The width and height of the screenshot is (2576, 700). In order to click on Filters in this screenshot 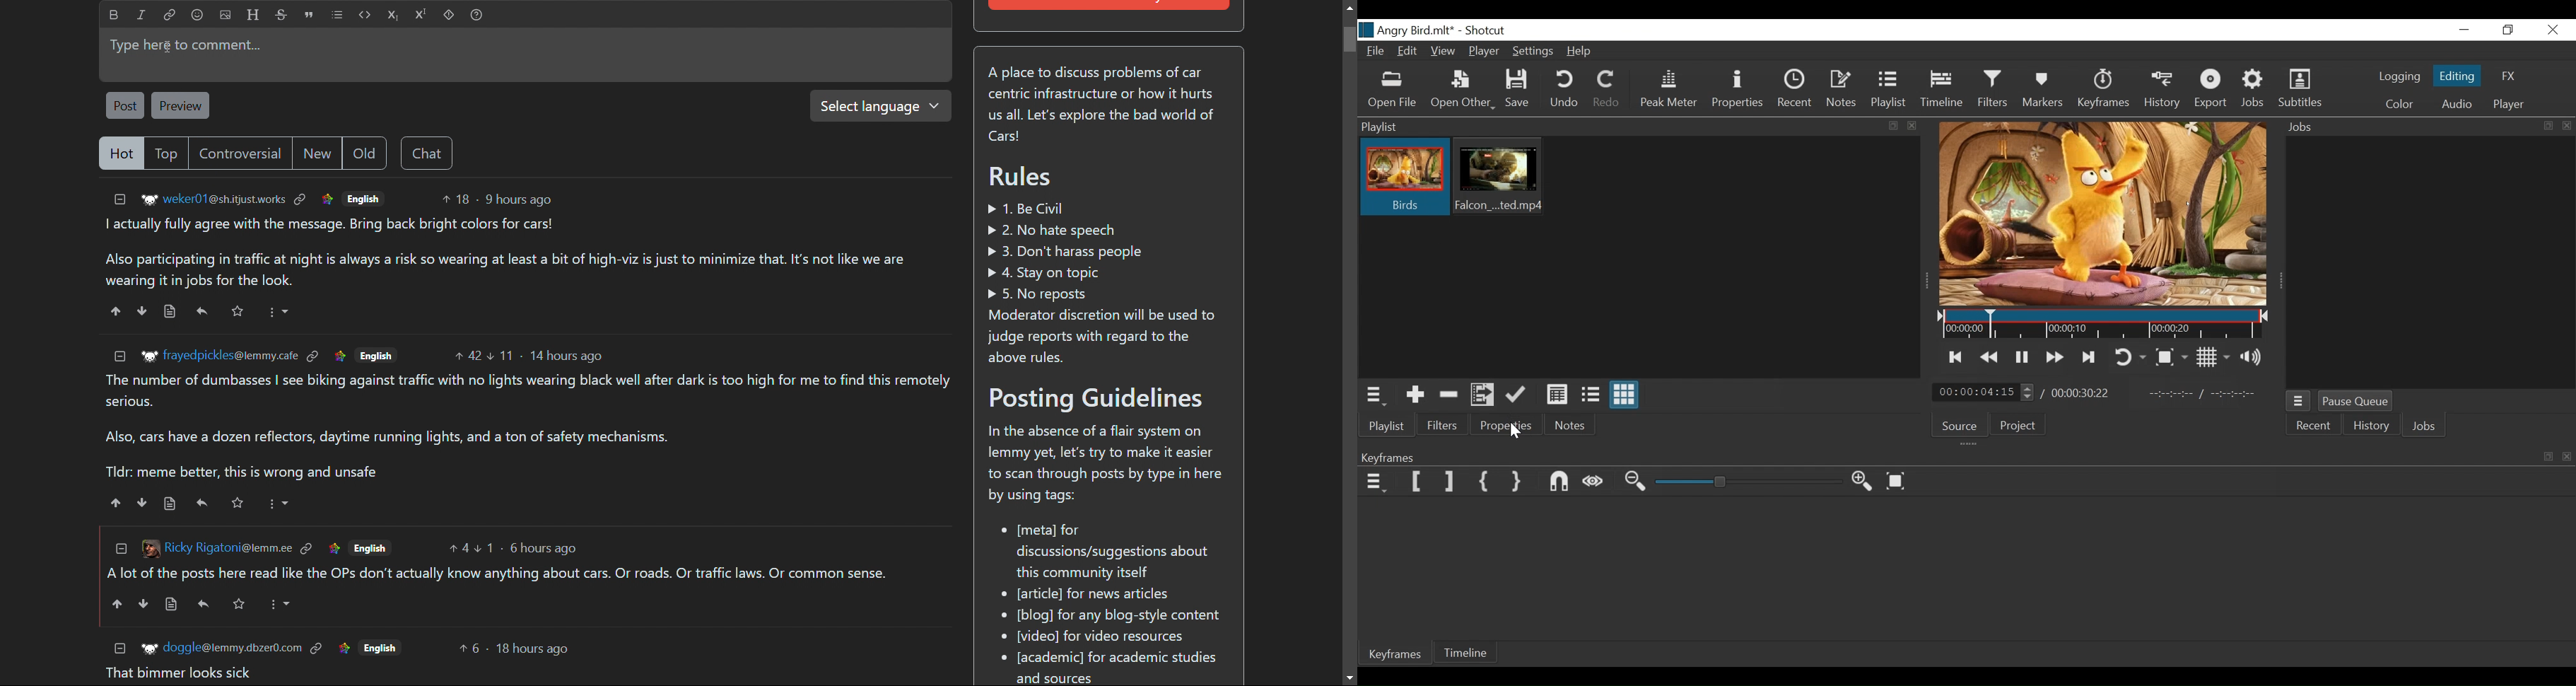, I will do `click(1444, 425)`.